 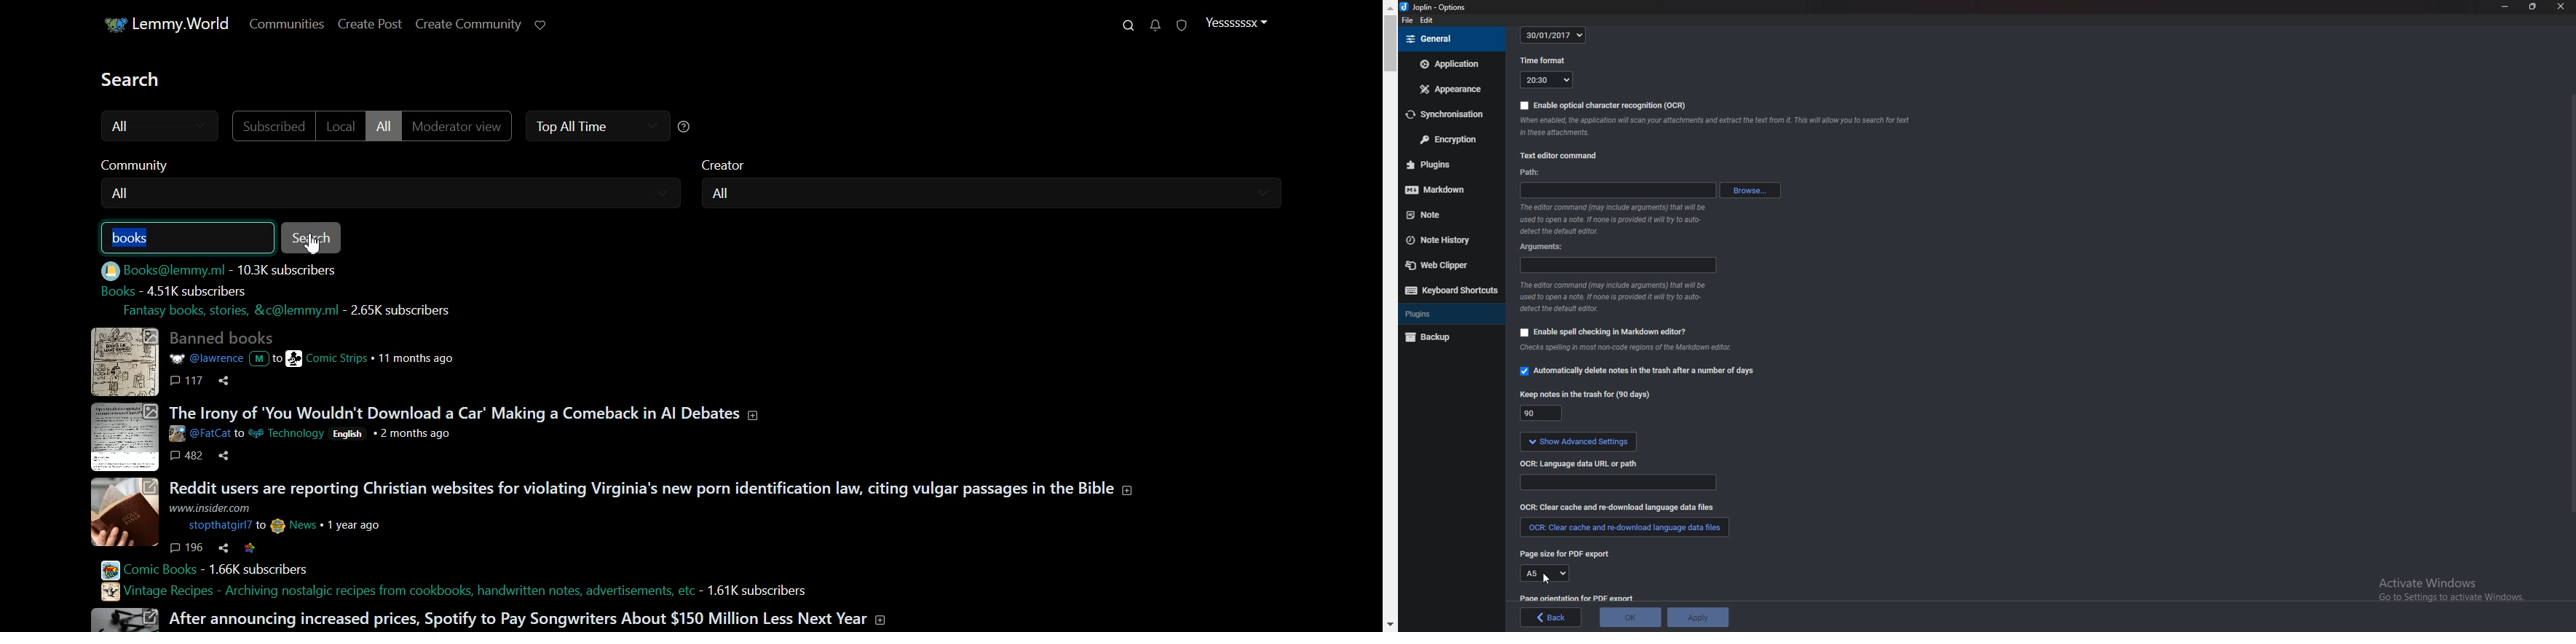 I want to click on ok, so click(x=1631, y=616).